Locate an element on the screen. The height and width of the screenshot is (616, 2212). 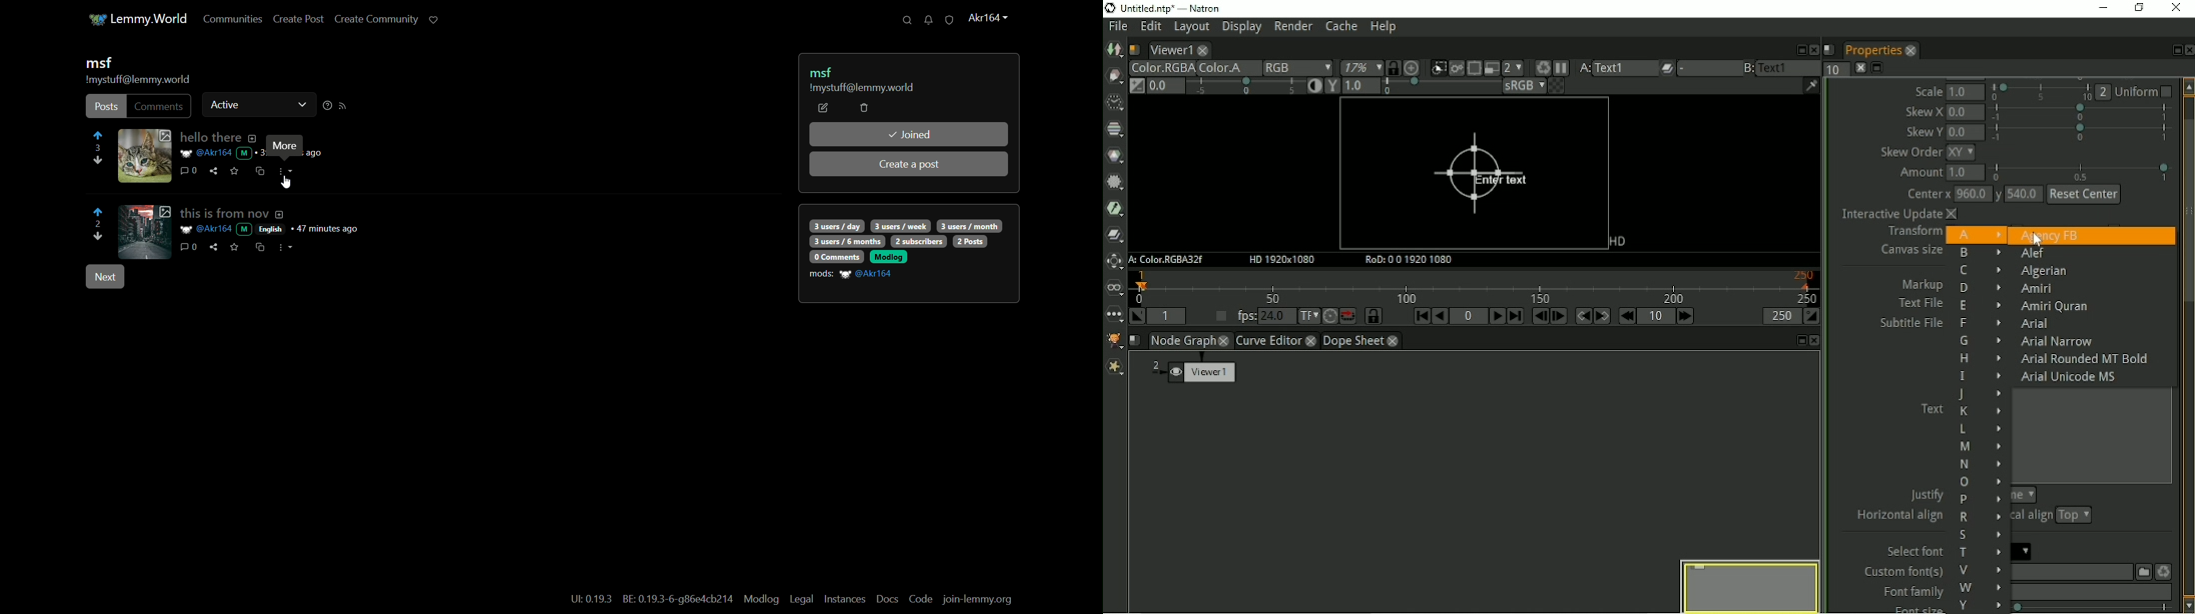
text is located at coordinates (317, 153).